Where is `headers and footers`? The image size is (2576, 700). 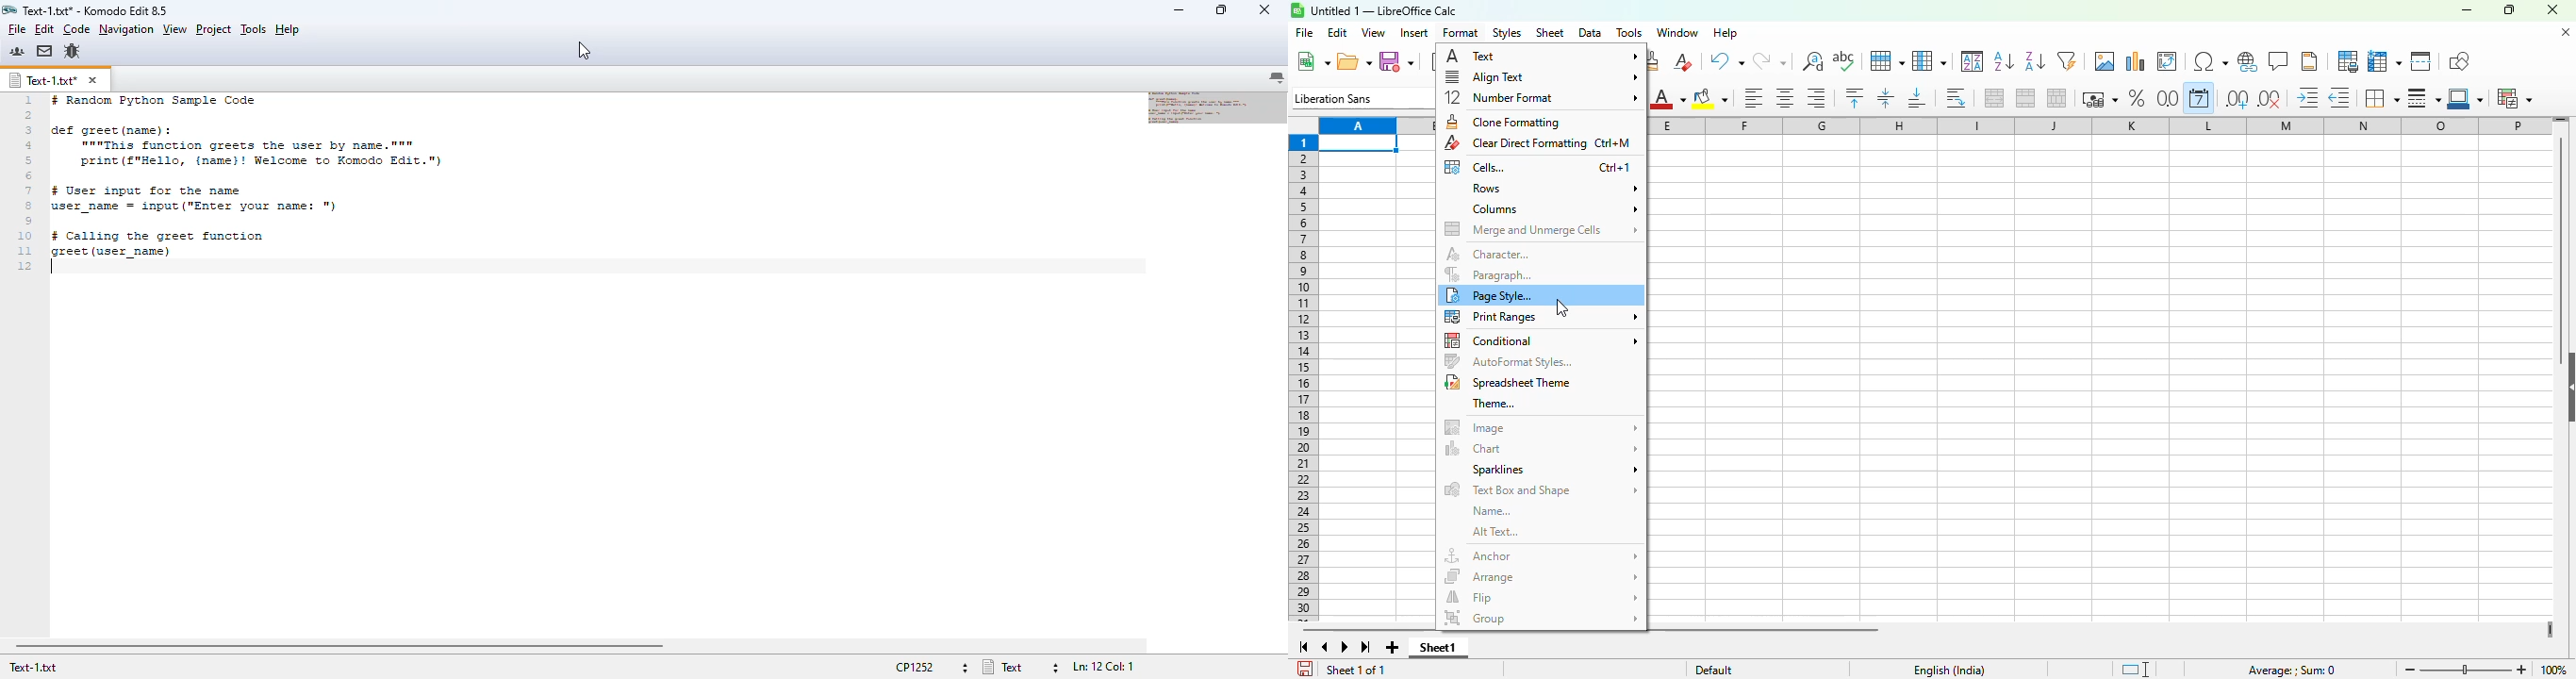
headers and footers is located at coordinates (2309, 61).